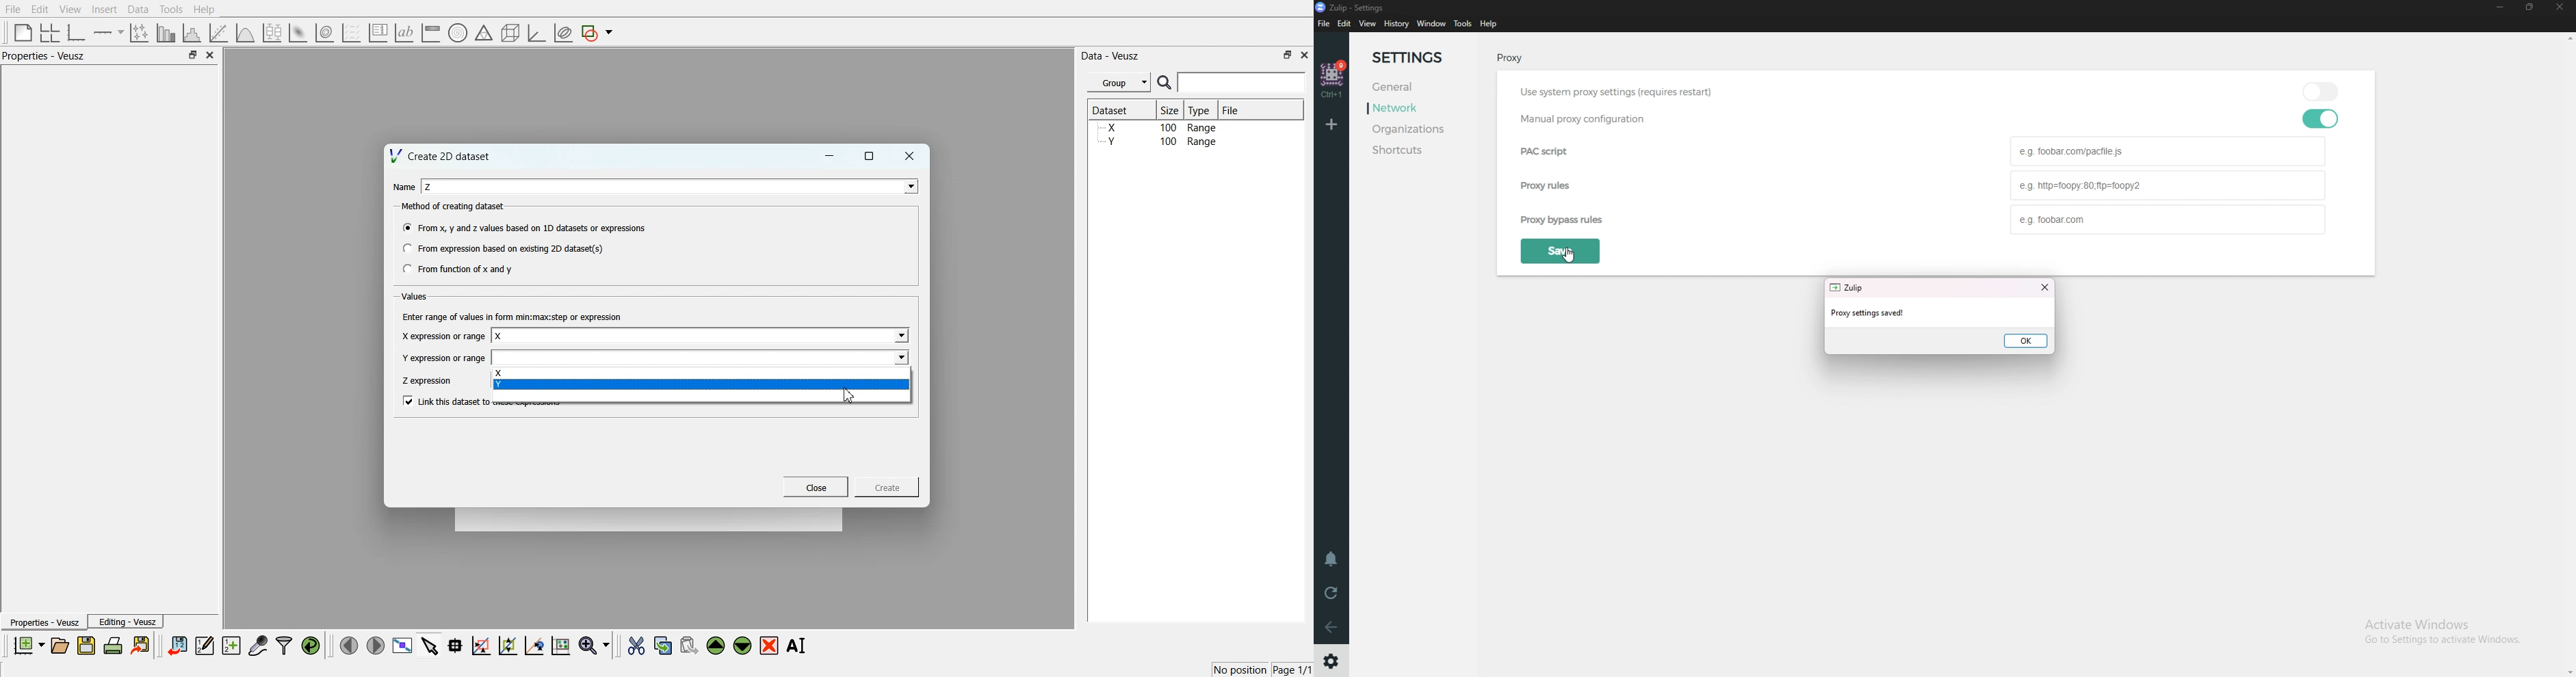 The height and width of the screenshot is (700, 2576). What do you see at coordinates (2168, 219) in the screenshot?
I see `Proxy bypass rules` at bounding box center [2168, 219].